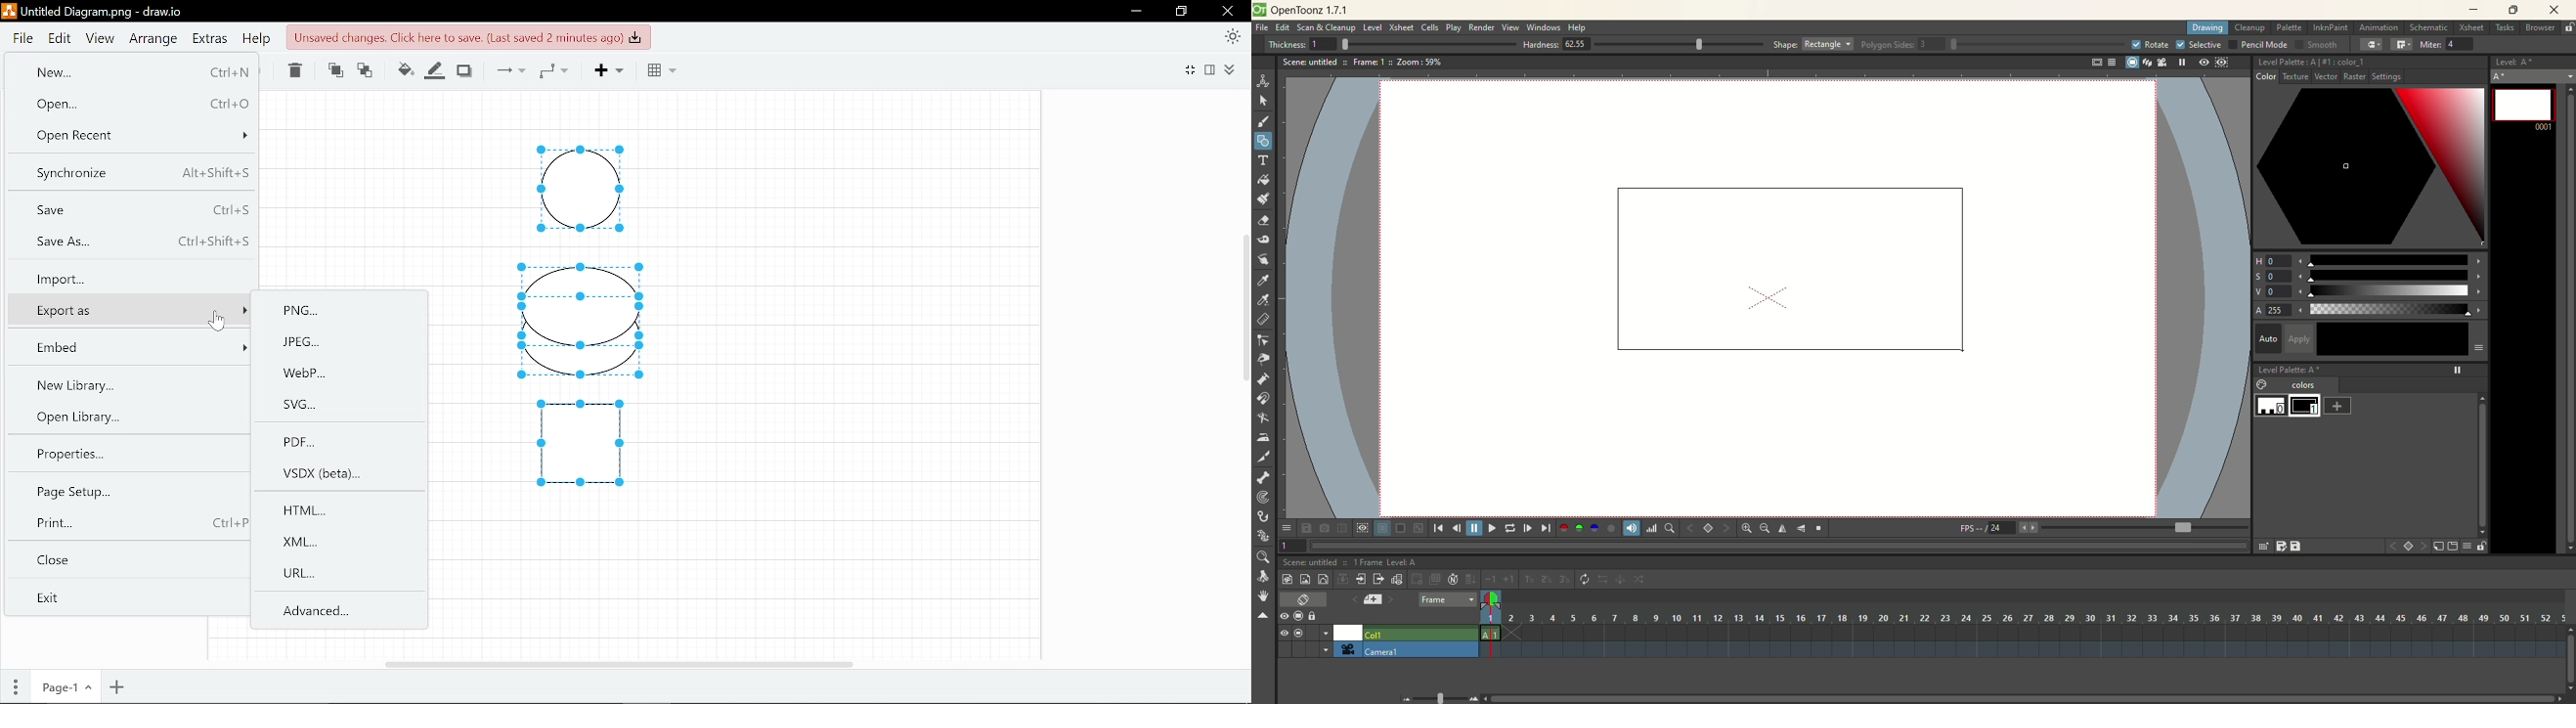 Image resolution: width=2576 pixels, height=728 pixels. I want to click on WebP, so click(343, 375).